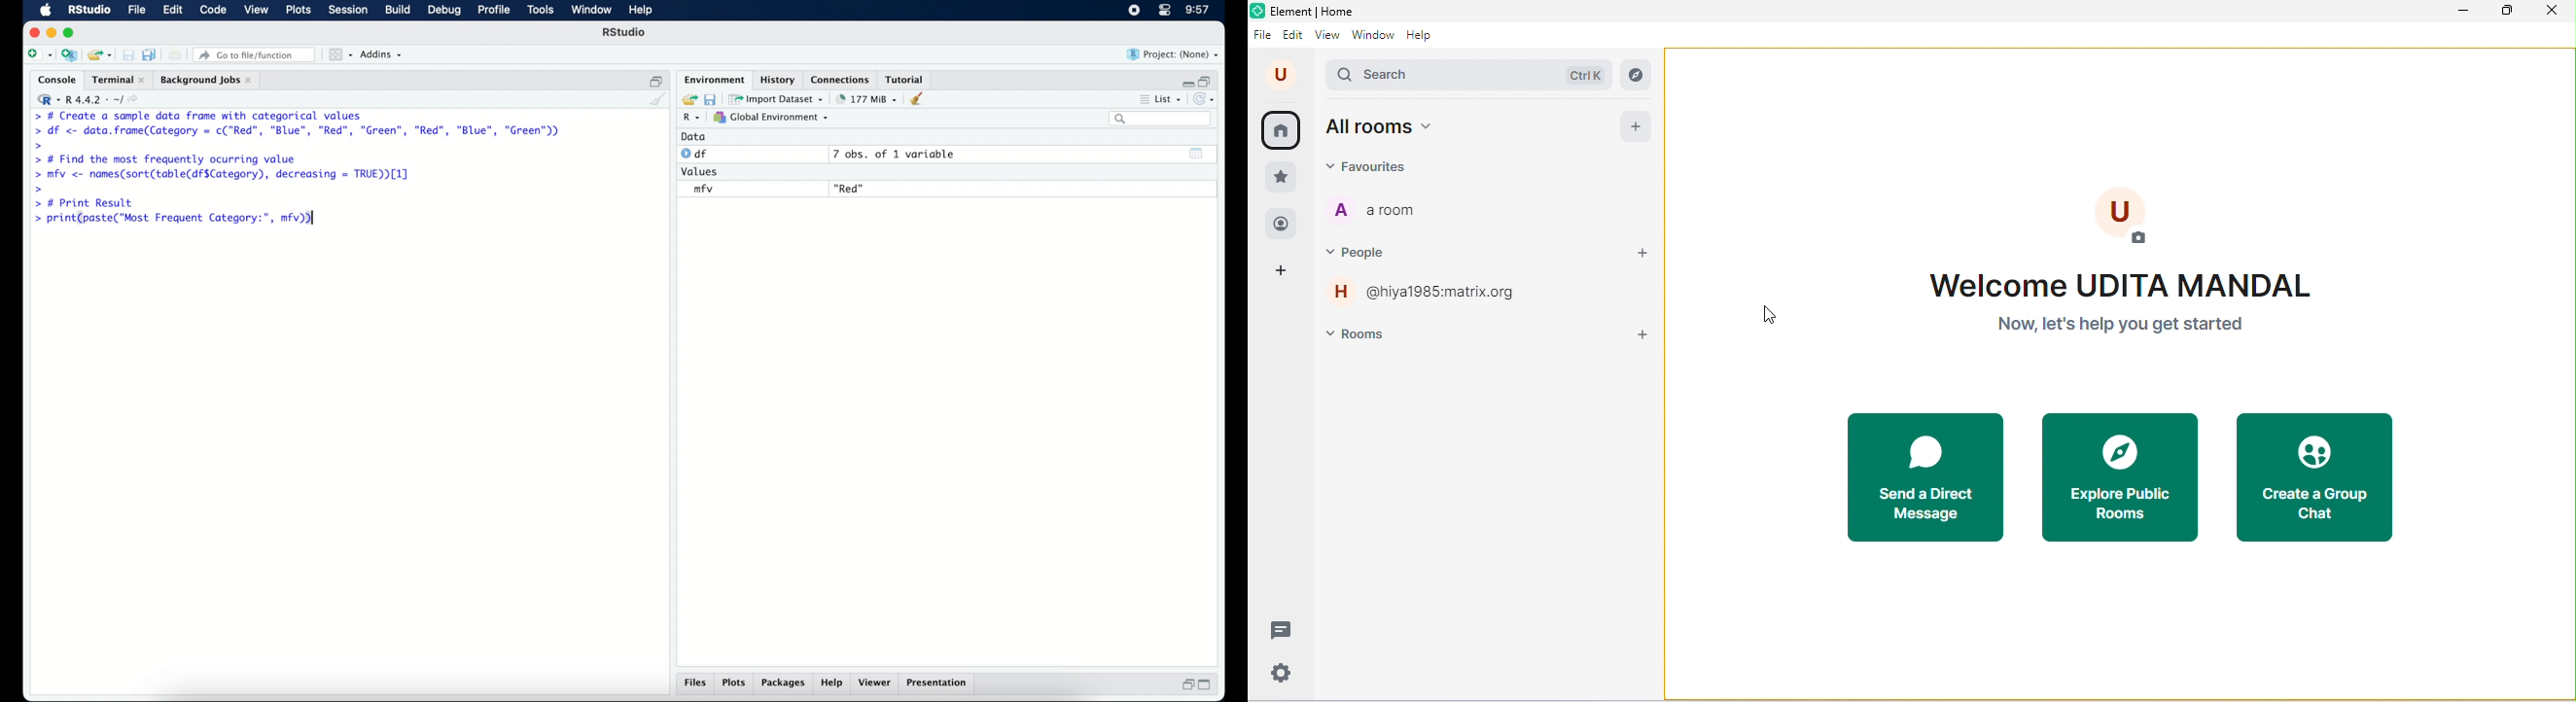 The width and height of the screenshot is (2576, 728). Describe the element at coordinates (694, 118) in the screenshot. I see `R` at that location.